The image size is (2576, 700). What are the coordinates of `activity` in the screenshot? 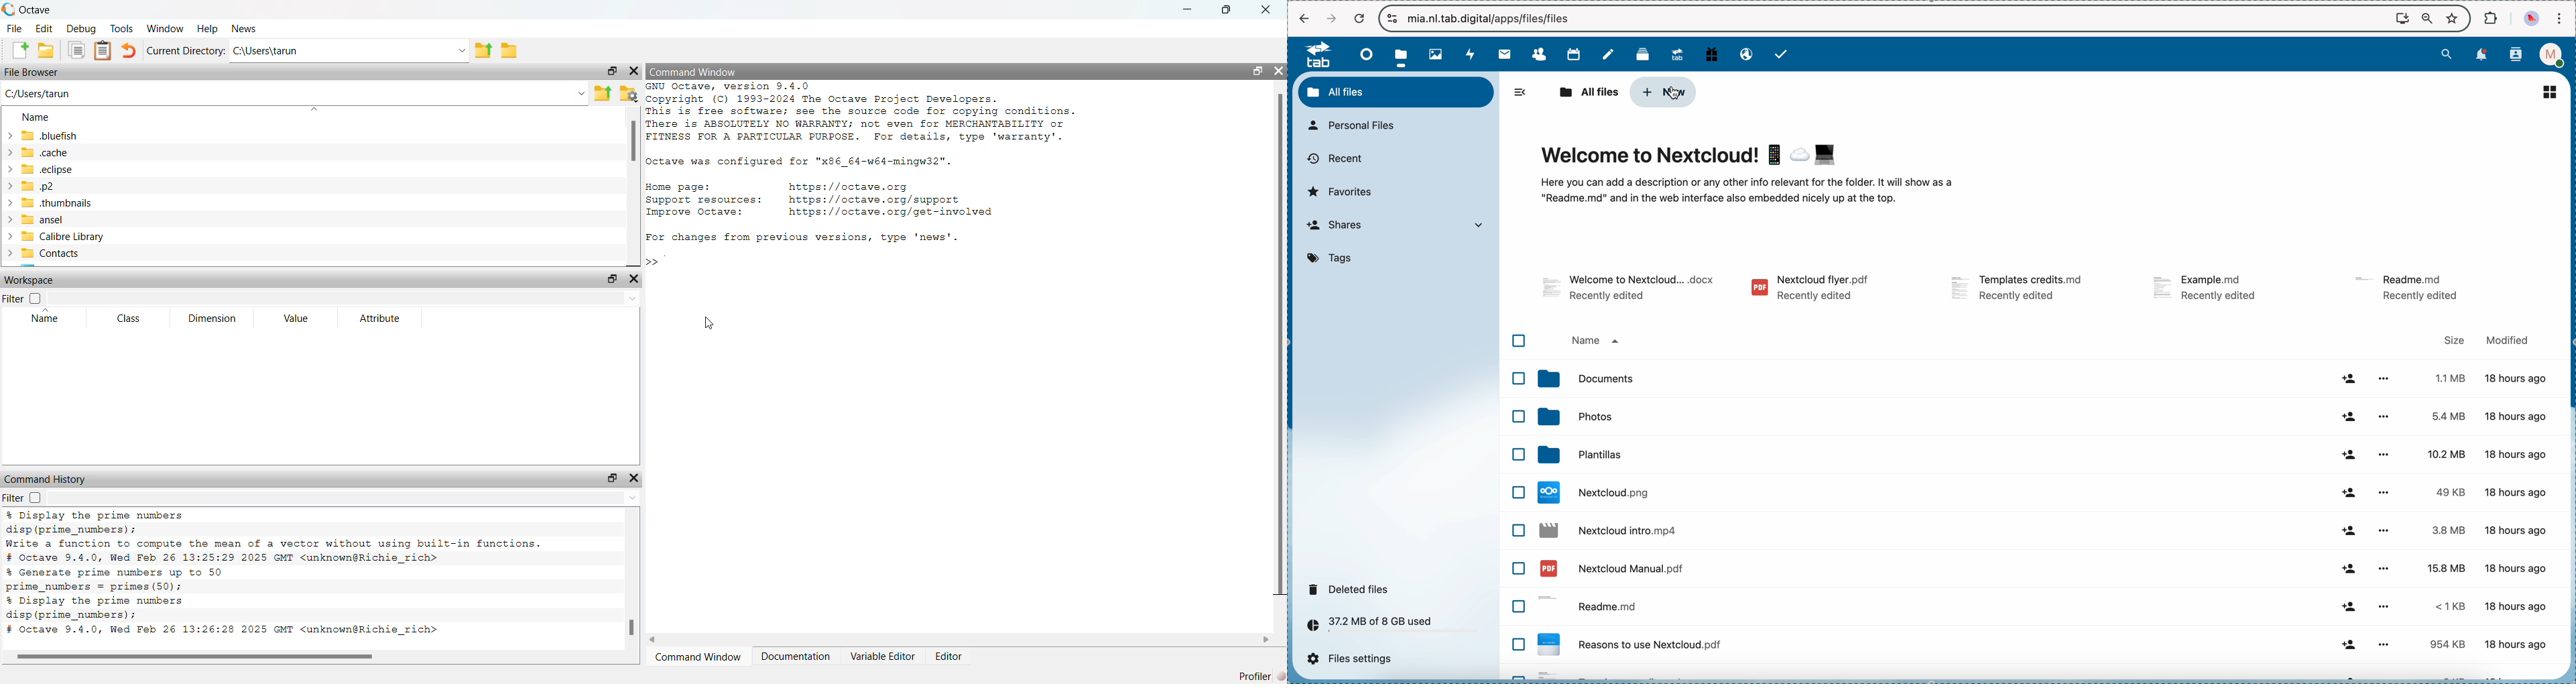 It's located at (1472, 54).